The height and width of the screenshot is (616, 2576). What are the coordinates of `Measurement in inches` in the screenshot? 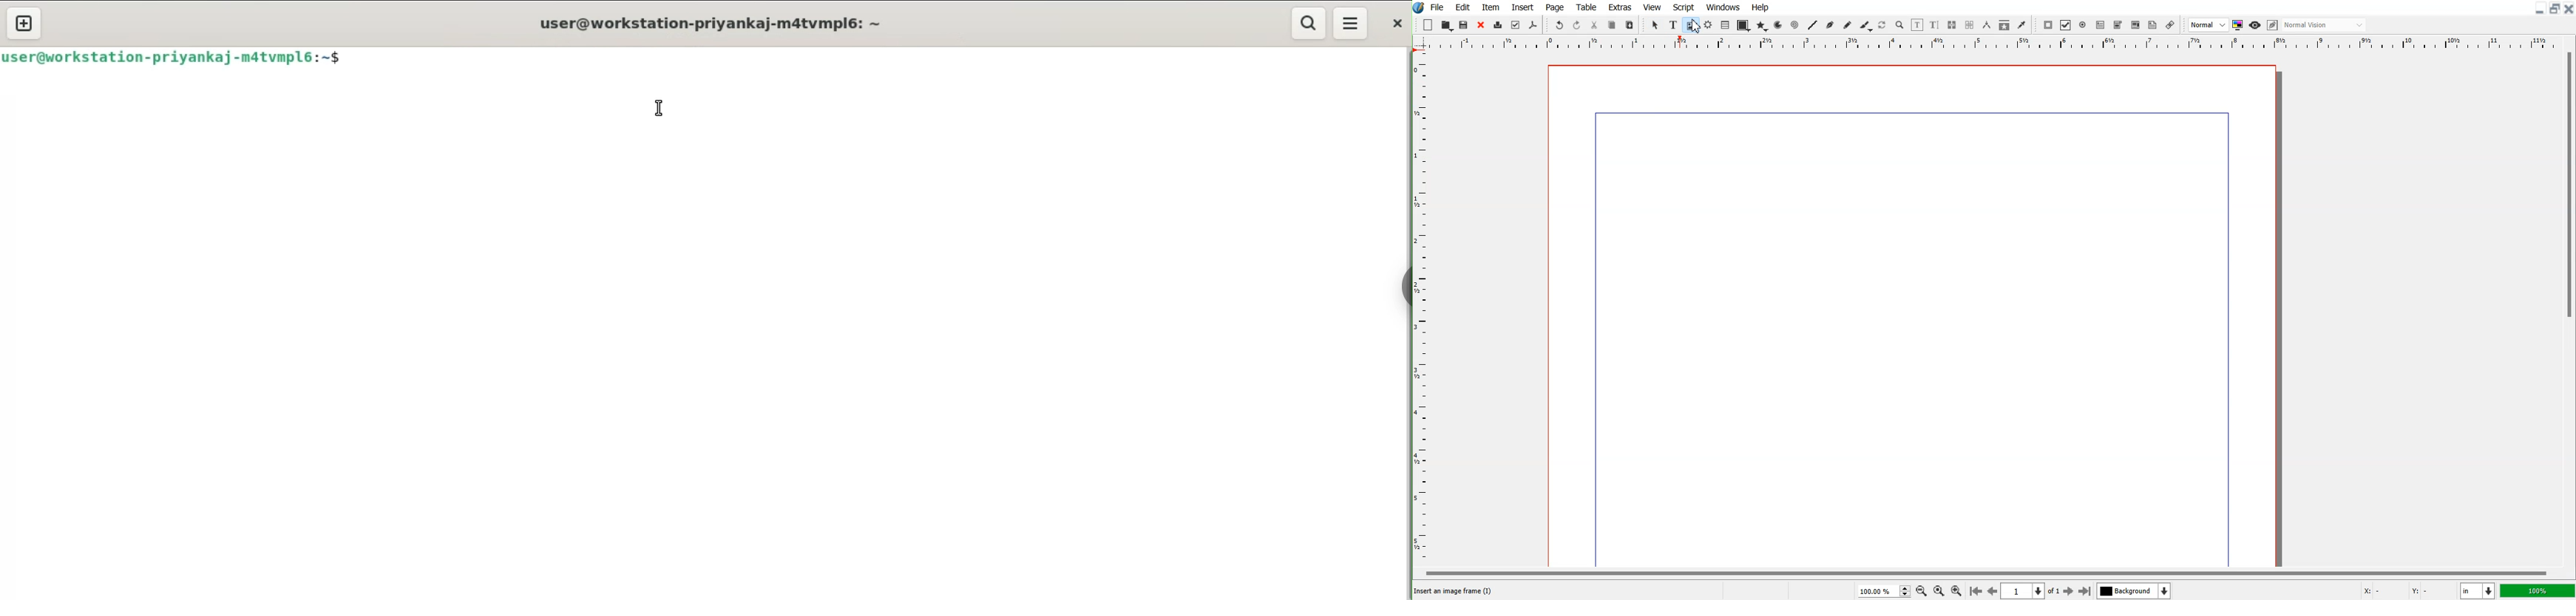 It's located at (2478, 590).